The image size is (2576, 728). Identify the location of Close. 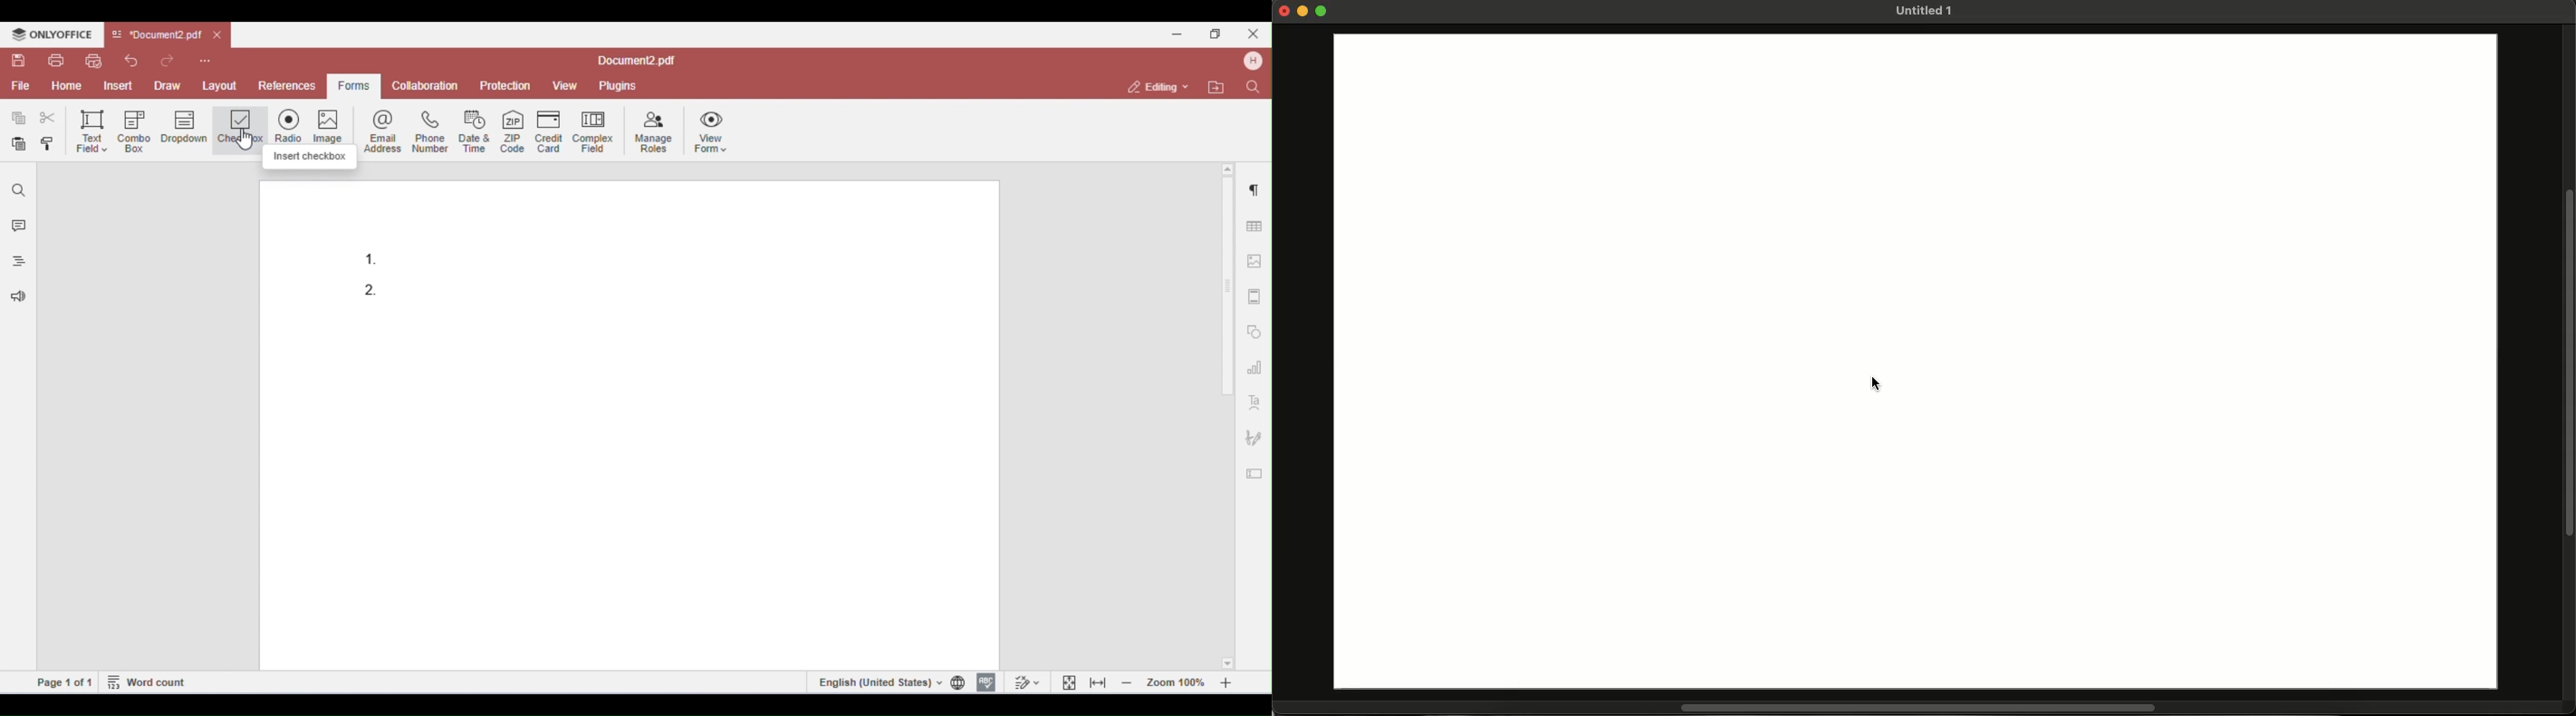
(1284, 10).